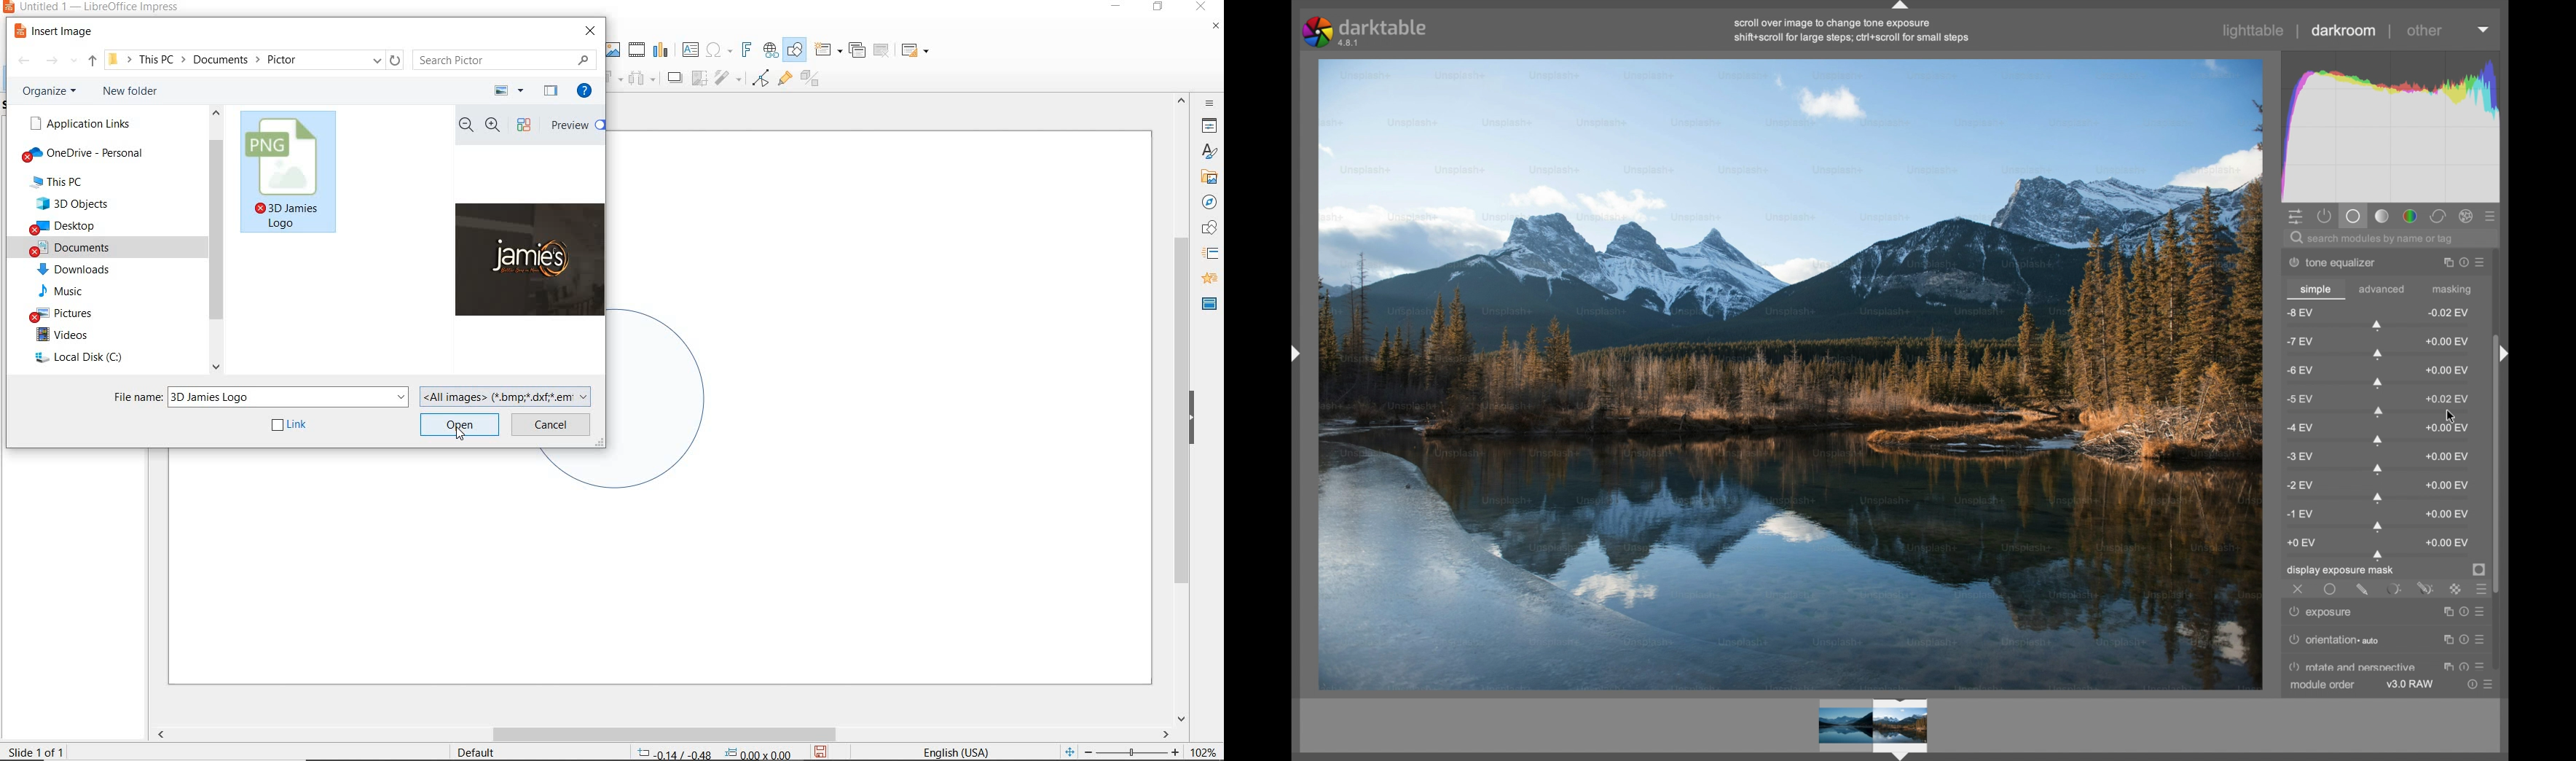  I want to click on delete slide, so click(881, 51).